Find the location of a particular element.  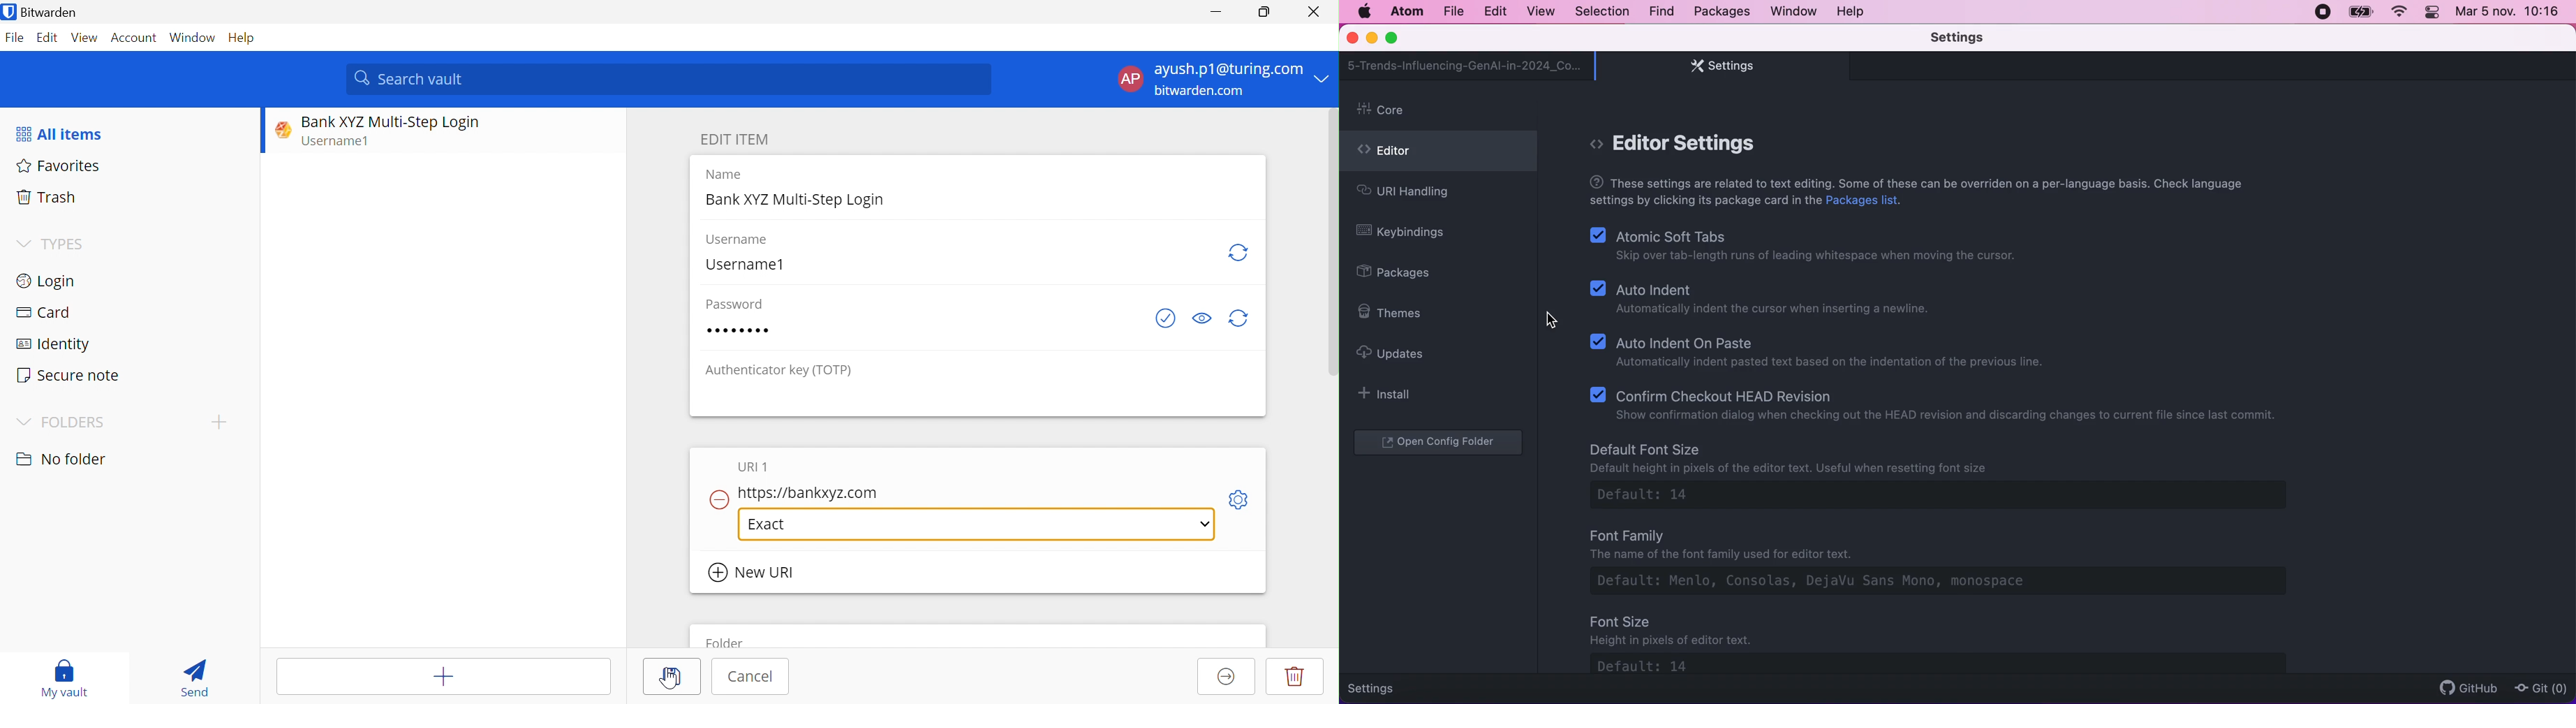

Folder is located at coordinates (727, 640).